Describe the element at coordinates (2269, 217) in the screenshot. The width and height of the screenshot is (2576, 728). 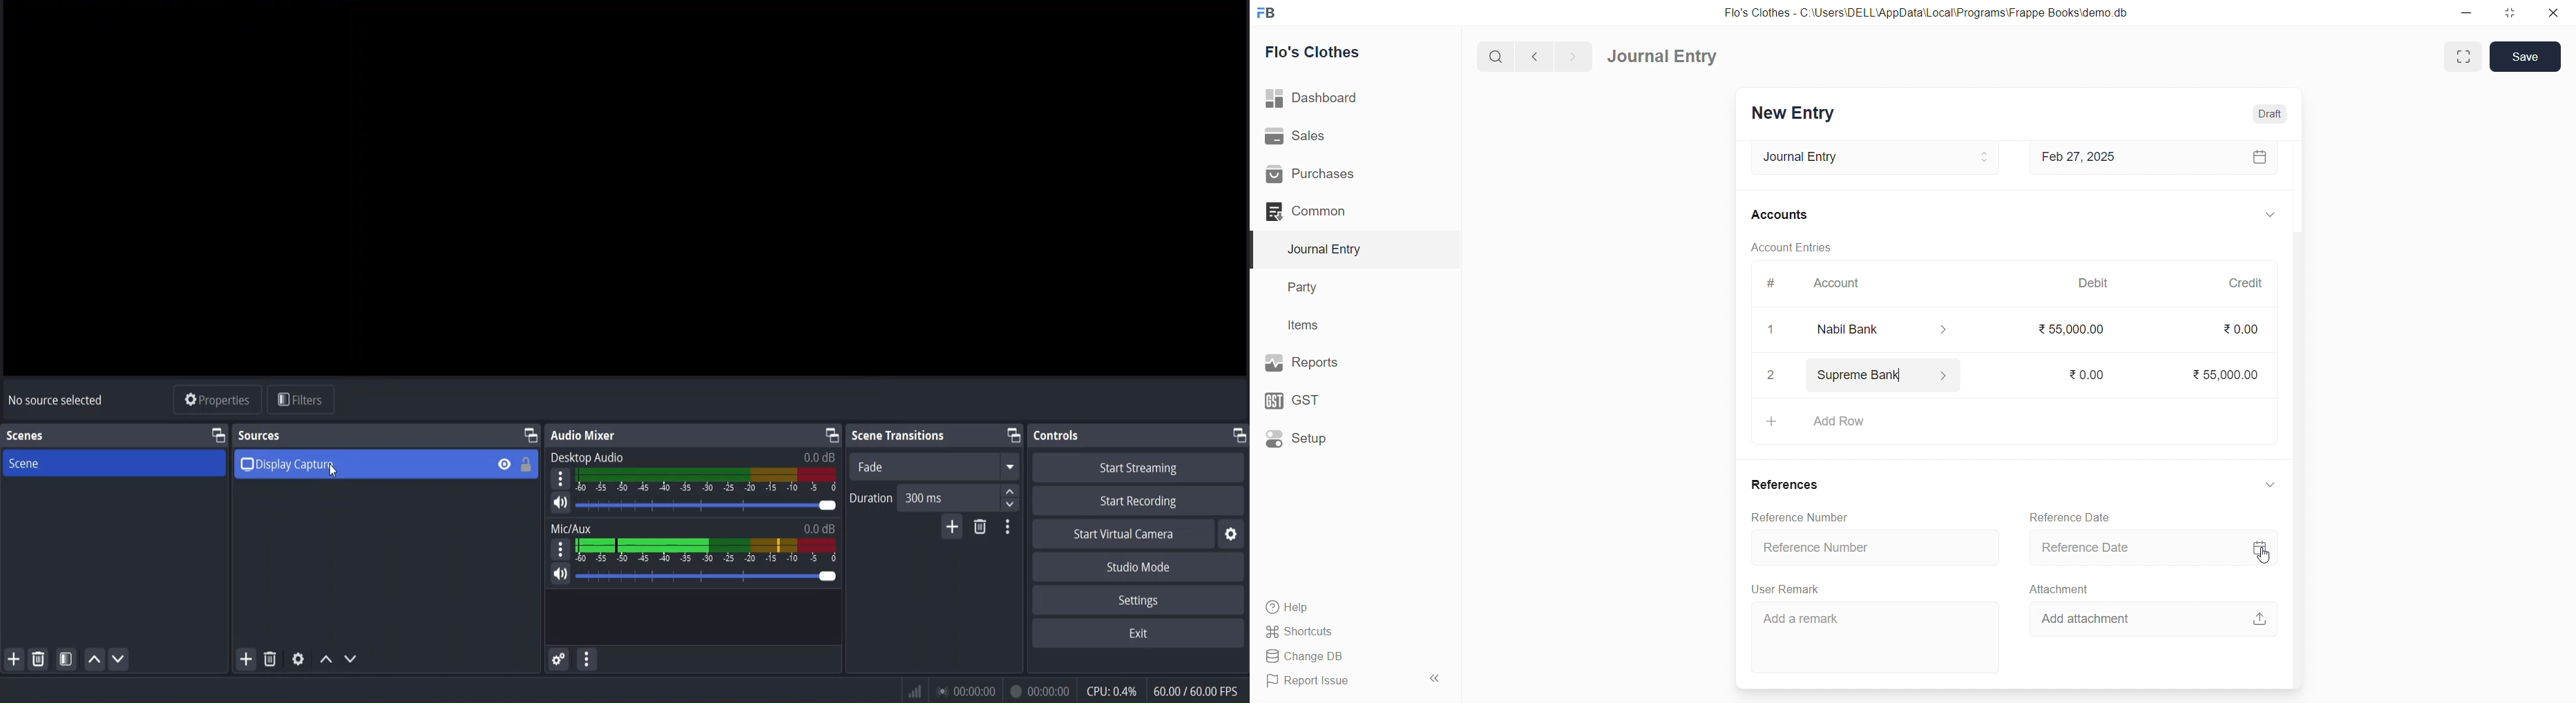
I see `EXPAND/COLLAPSE` at that location.